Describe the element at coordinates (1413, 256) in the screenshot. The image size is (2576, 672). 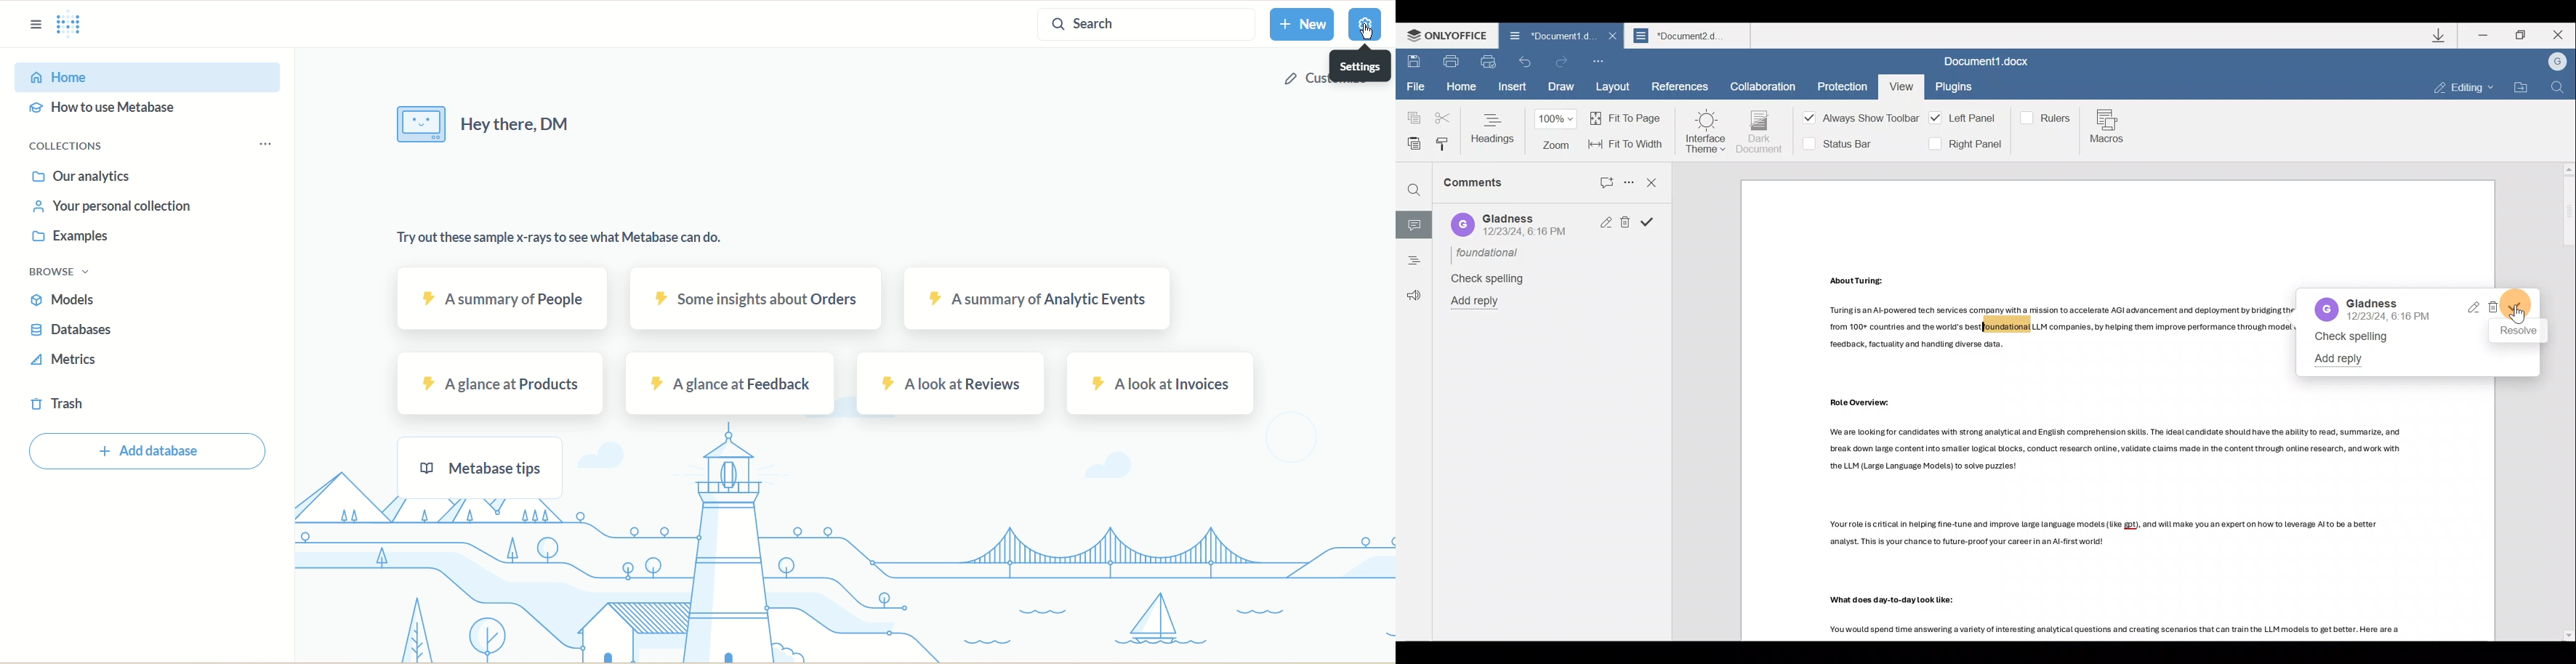
I see `Headings` at that location.